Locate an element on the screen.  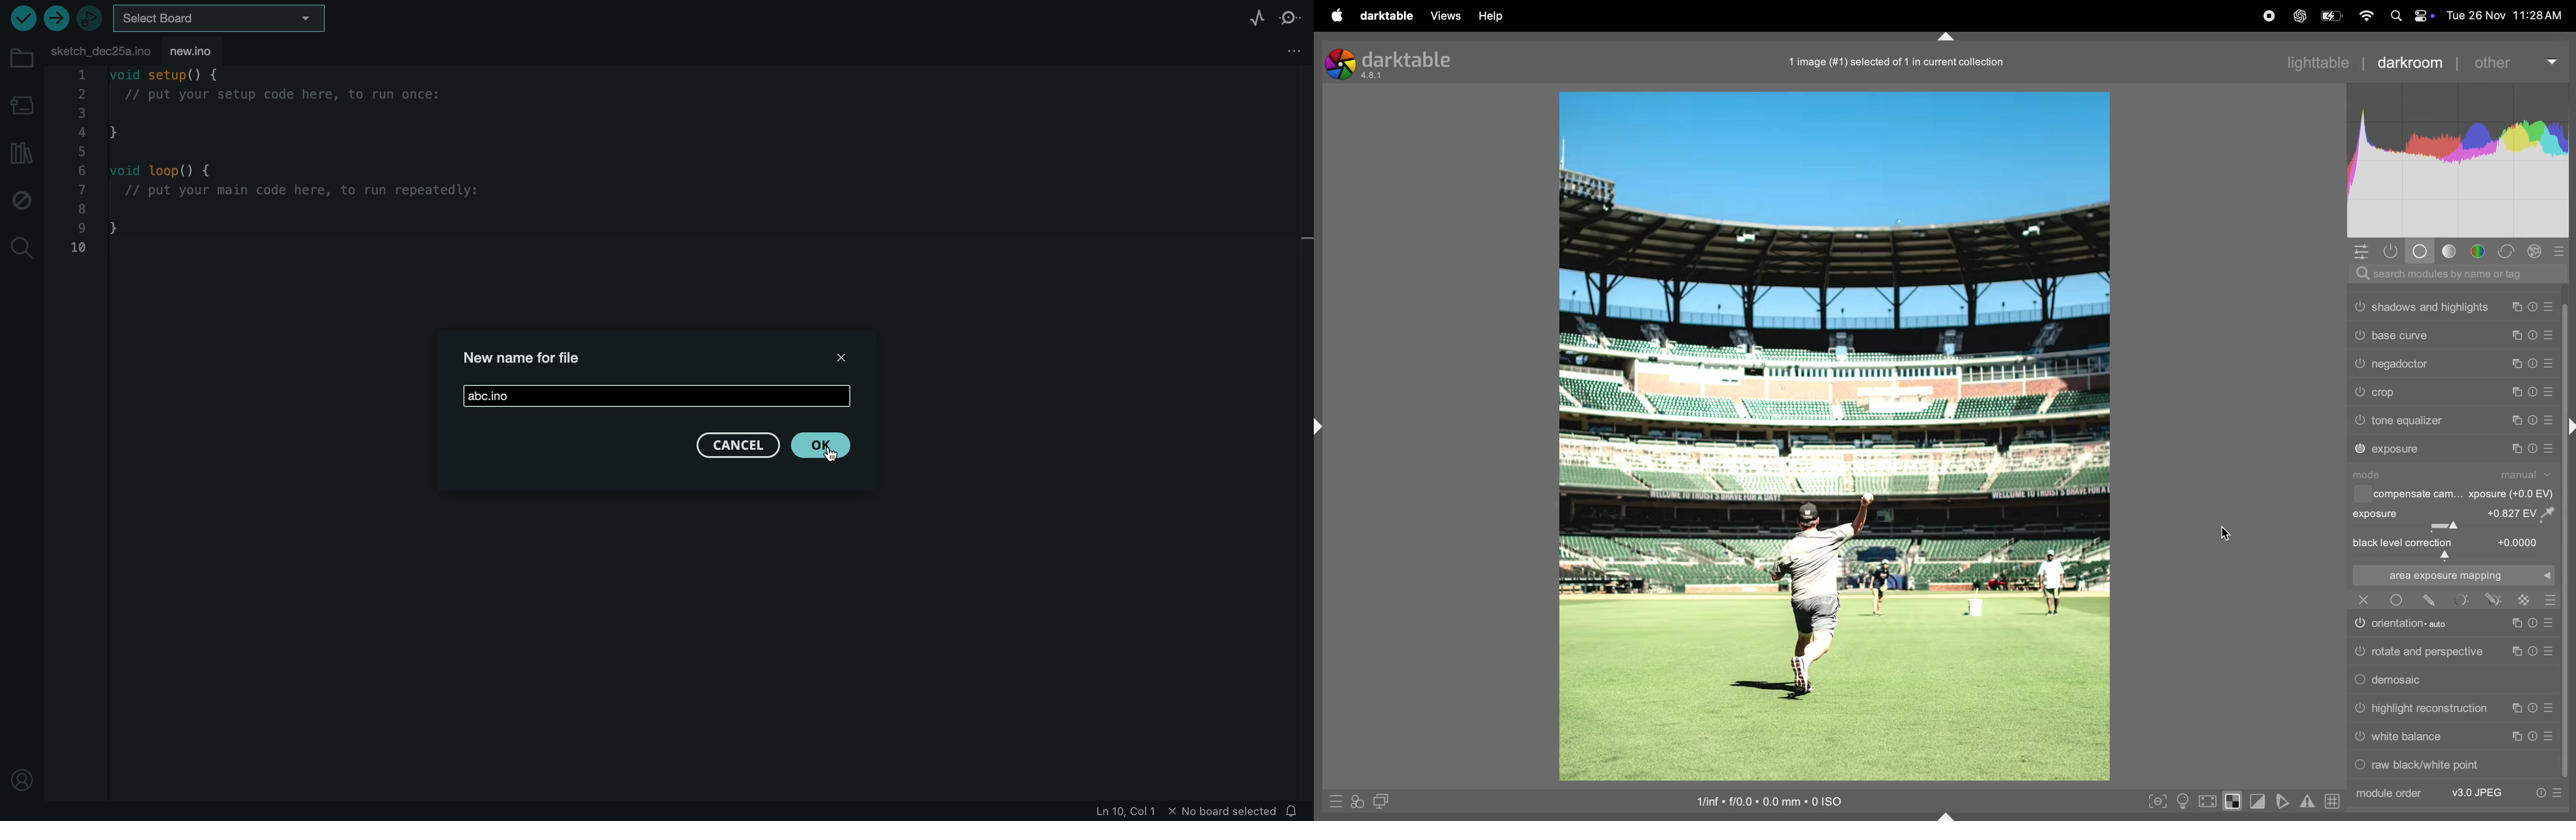
histogram is located at coordinates (2459, 160).